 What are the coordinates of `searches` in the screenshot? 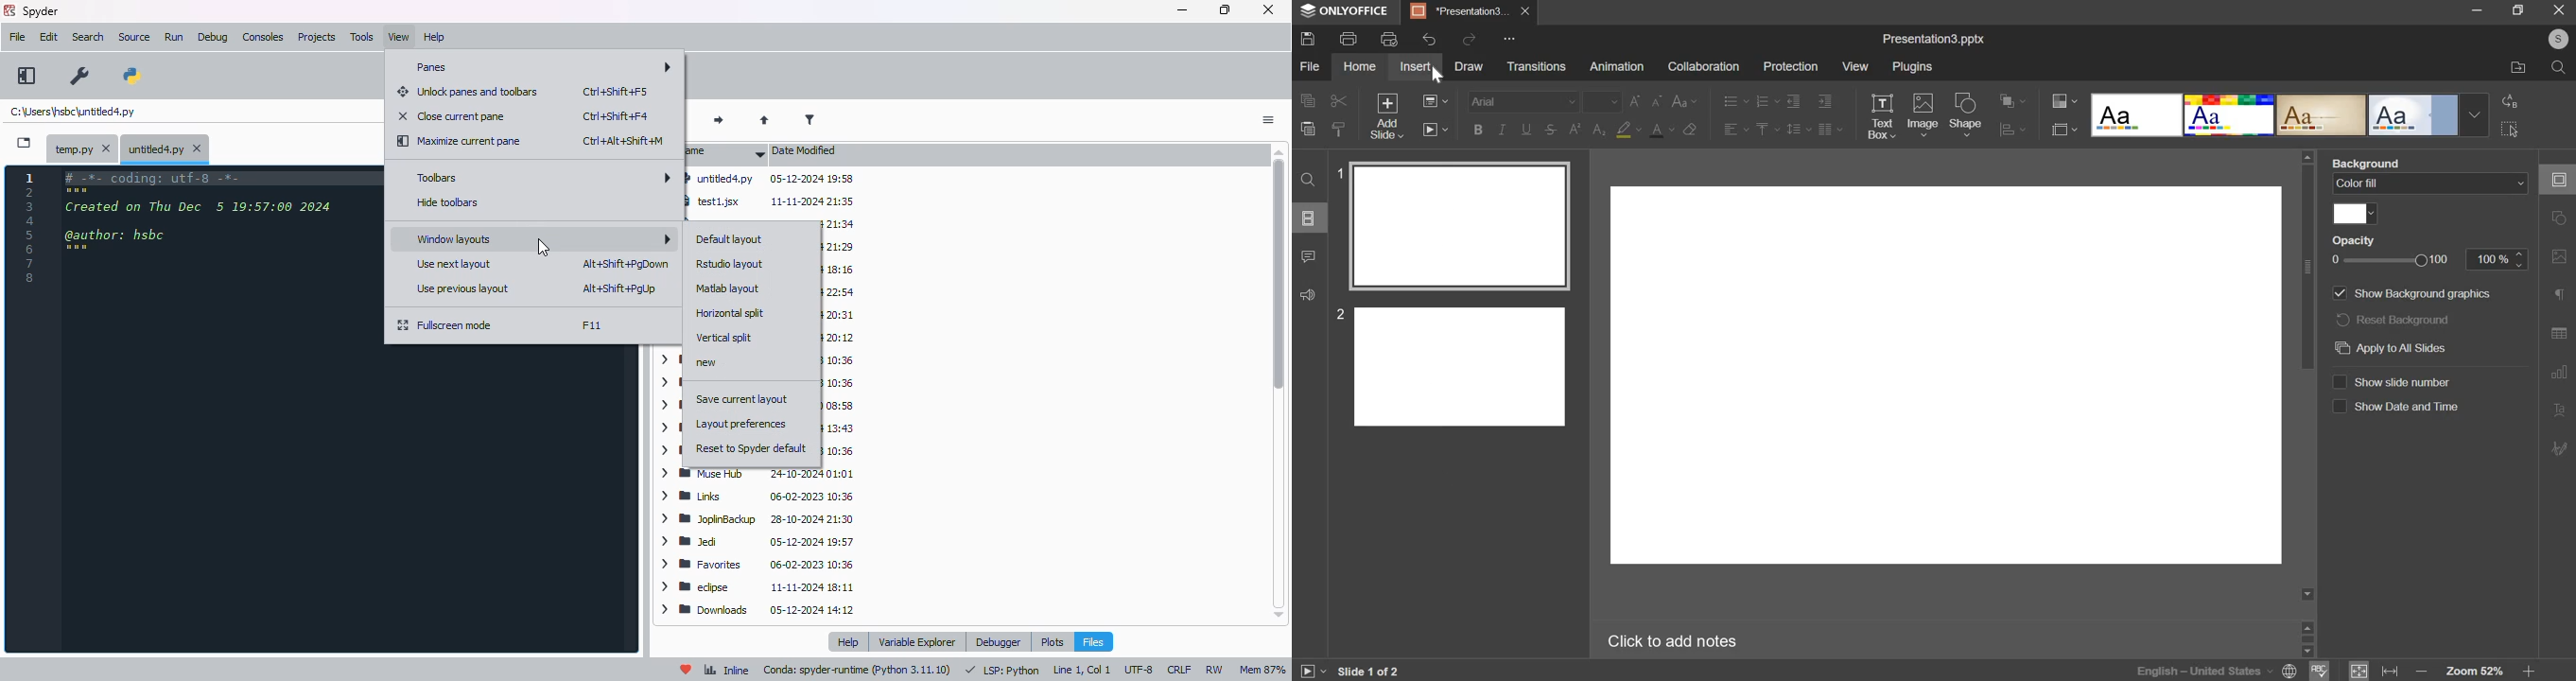 It's located at (842, 362).